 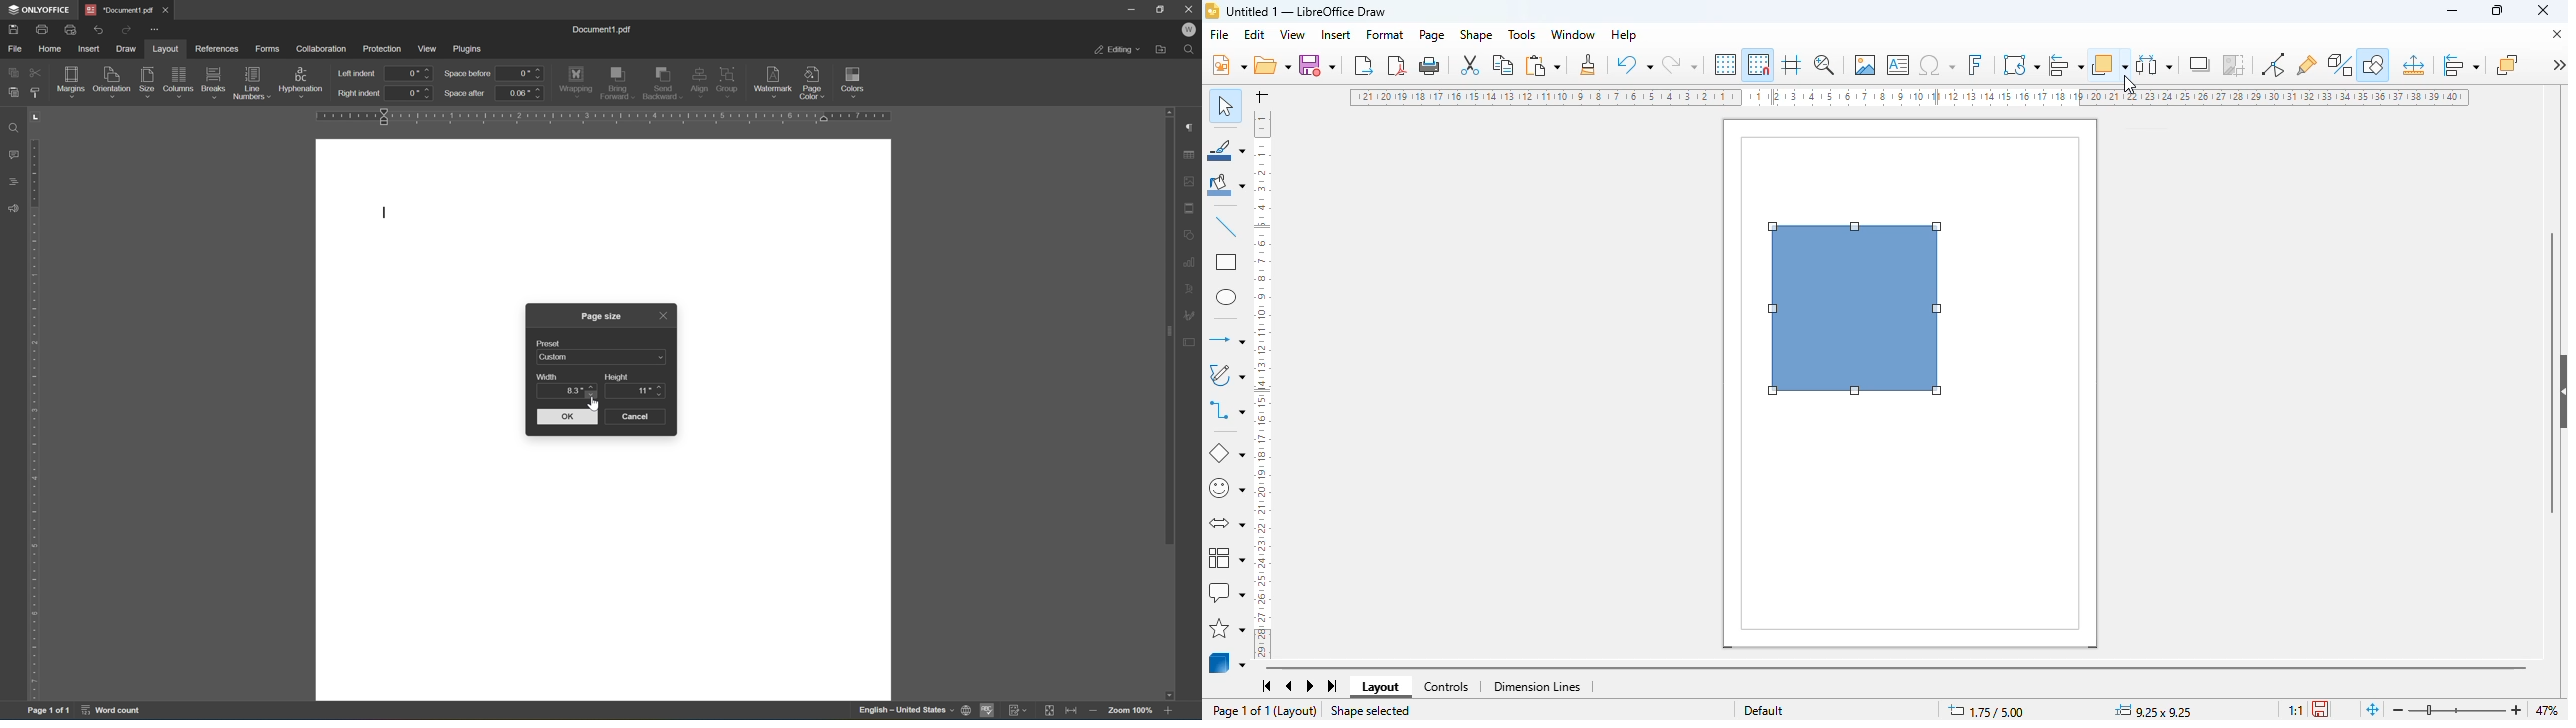 I want to click on display grid, so click(x=1726, y=64).